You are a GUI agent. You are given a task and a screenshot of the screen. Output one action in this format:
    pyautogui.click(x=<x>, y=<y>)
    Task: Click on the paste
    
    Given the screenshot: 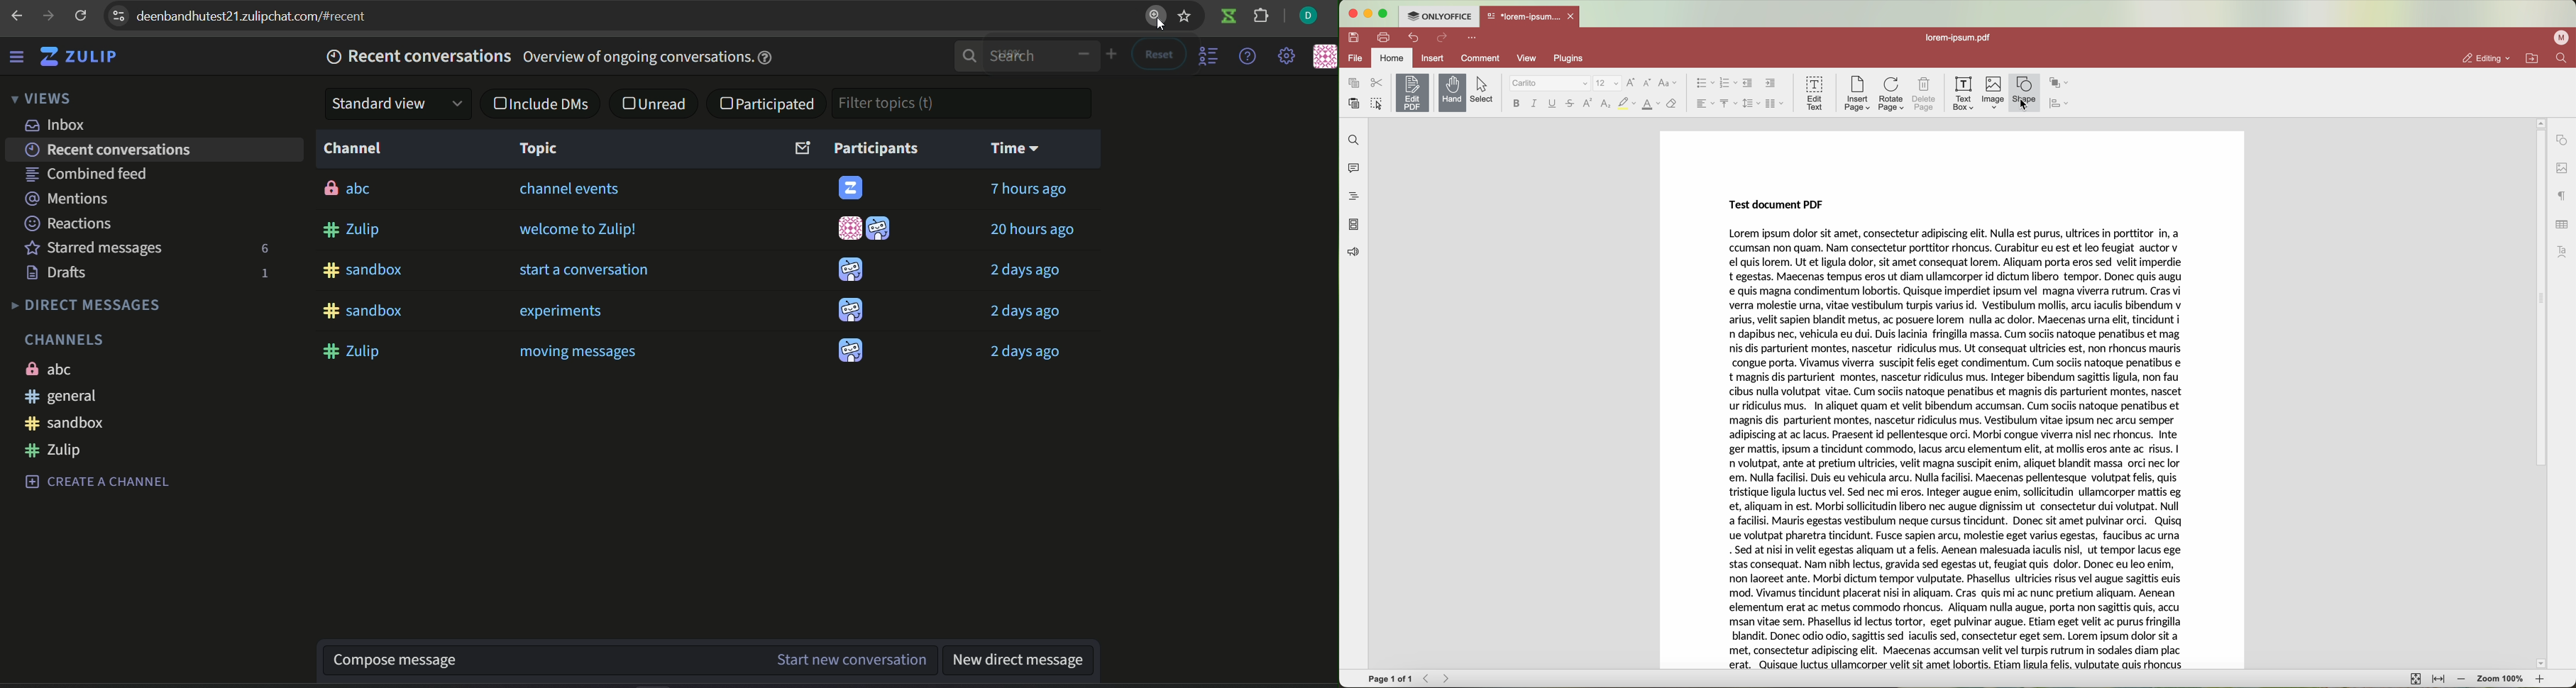 What is the action you would take?
    pyautogui.click(x=1355, y=103)
    